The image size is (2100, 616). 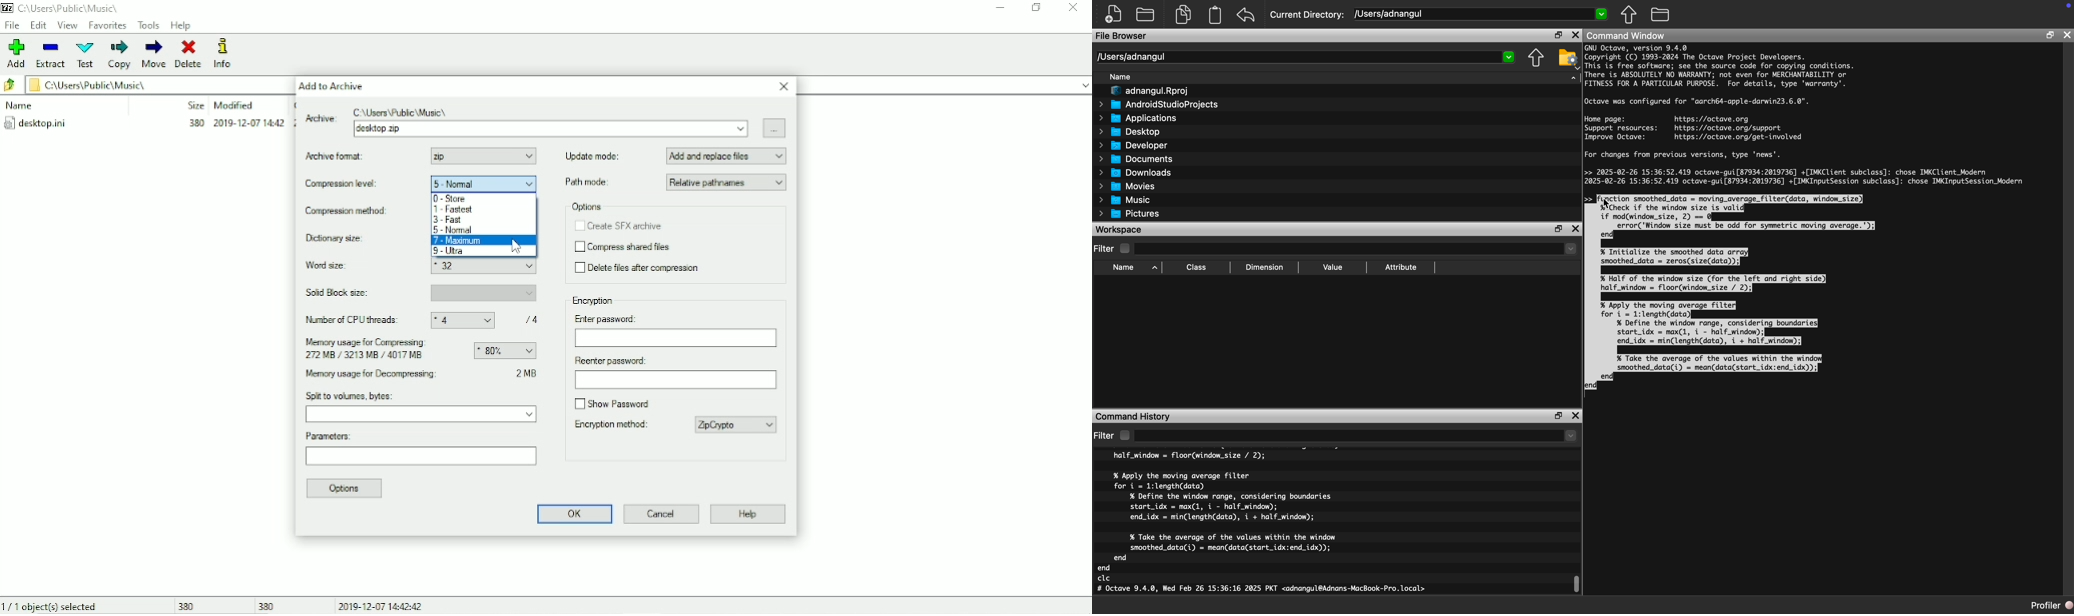 What do you see at coordinates (1119, 230) in the screenshot?
I see `Workspace` at bounding box center [1119, 230].